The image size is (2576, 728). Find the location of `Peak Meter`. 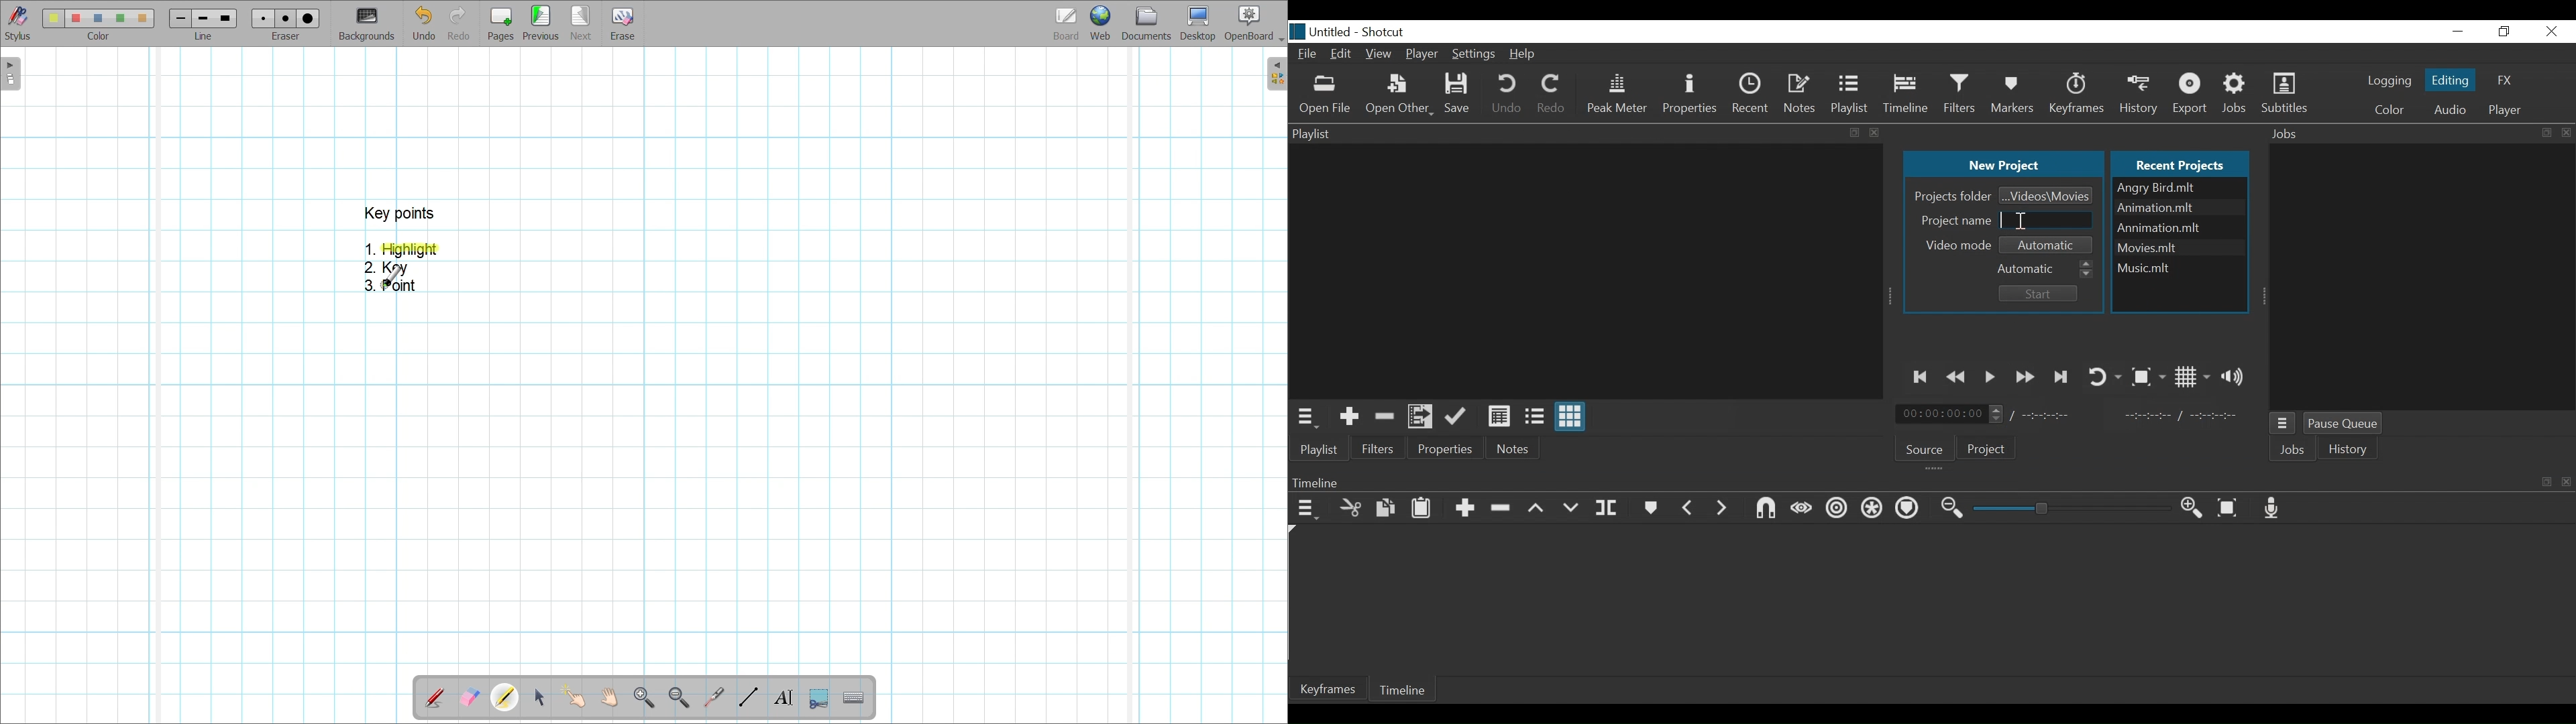

Peak Meter is located at coordinates (1617, 94).